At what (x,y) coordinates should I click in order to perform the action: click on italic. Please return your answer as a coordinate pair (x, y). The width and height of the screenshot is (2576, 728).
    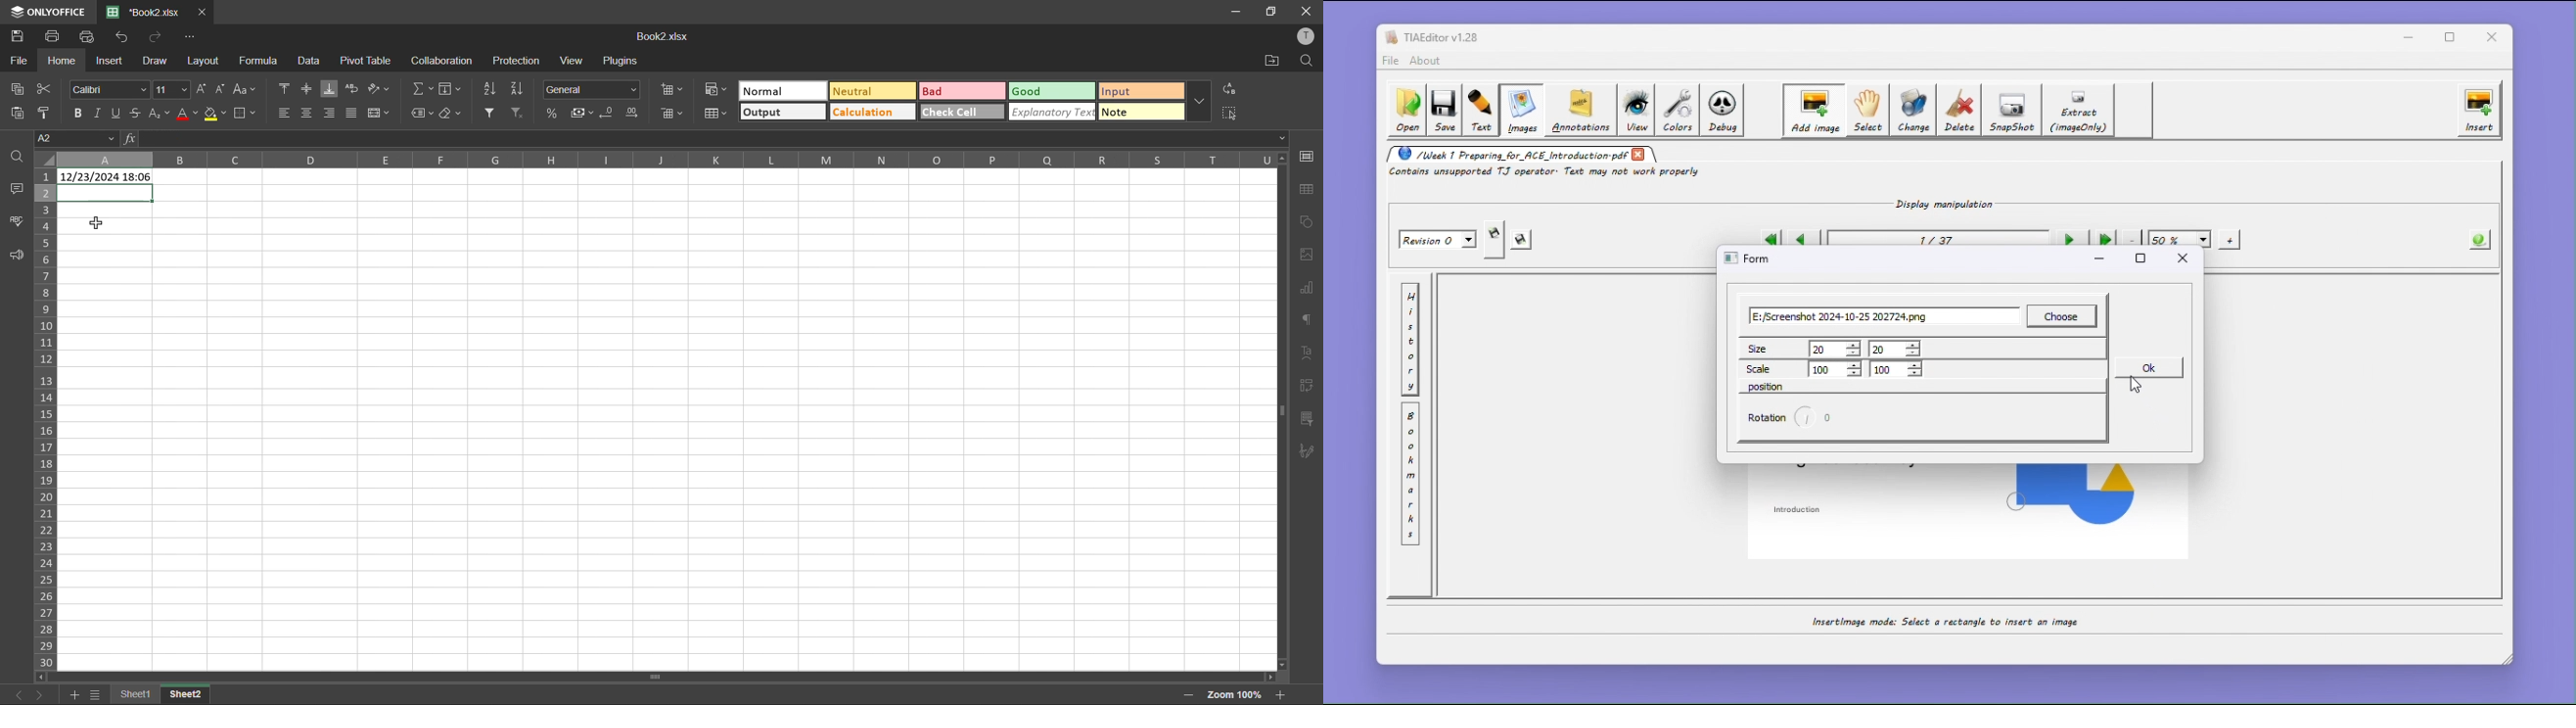
    Looking at the image, I should click on (98, 113).